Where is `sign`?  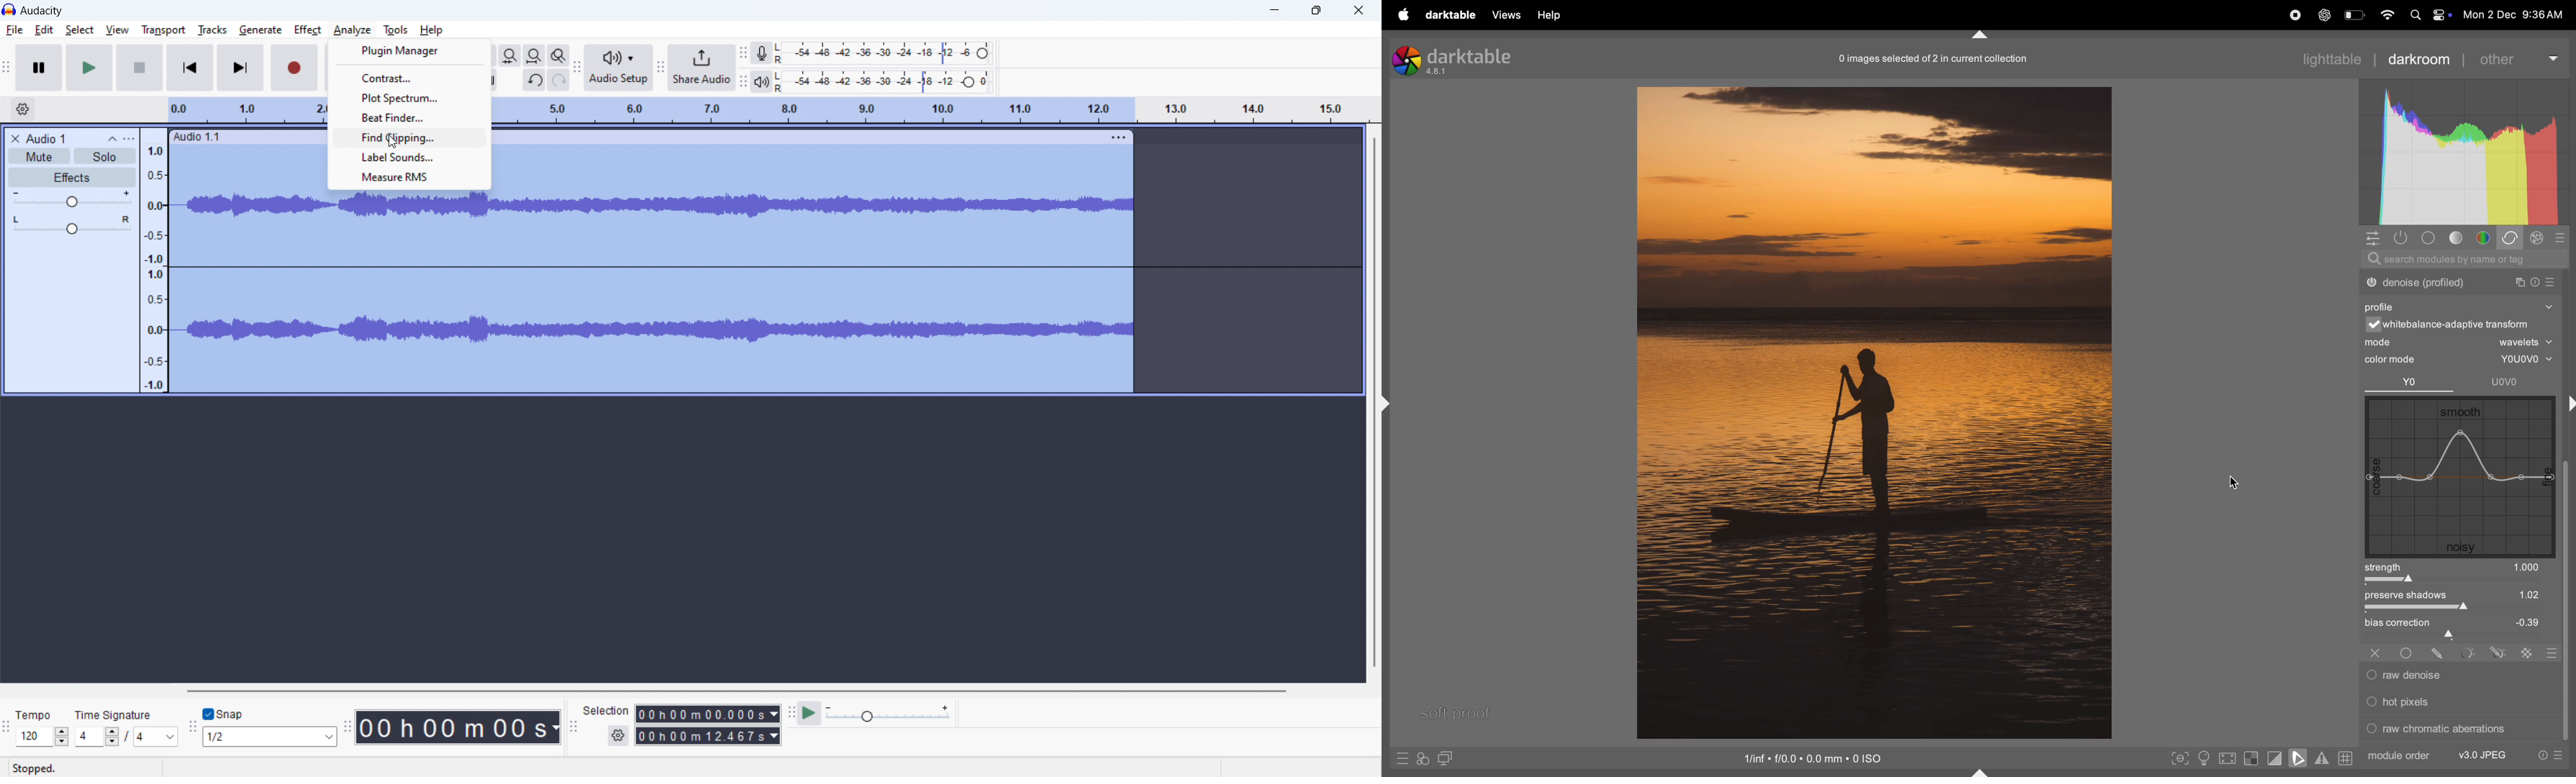
sign is located at coordinates (2496, 652).